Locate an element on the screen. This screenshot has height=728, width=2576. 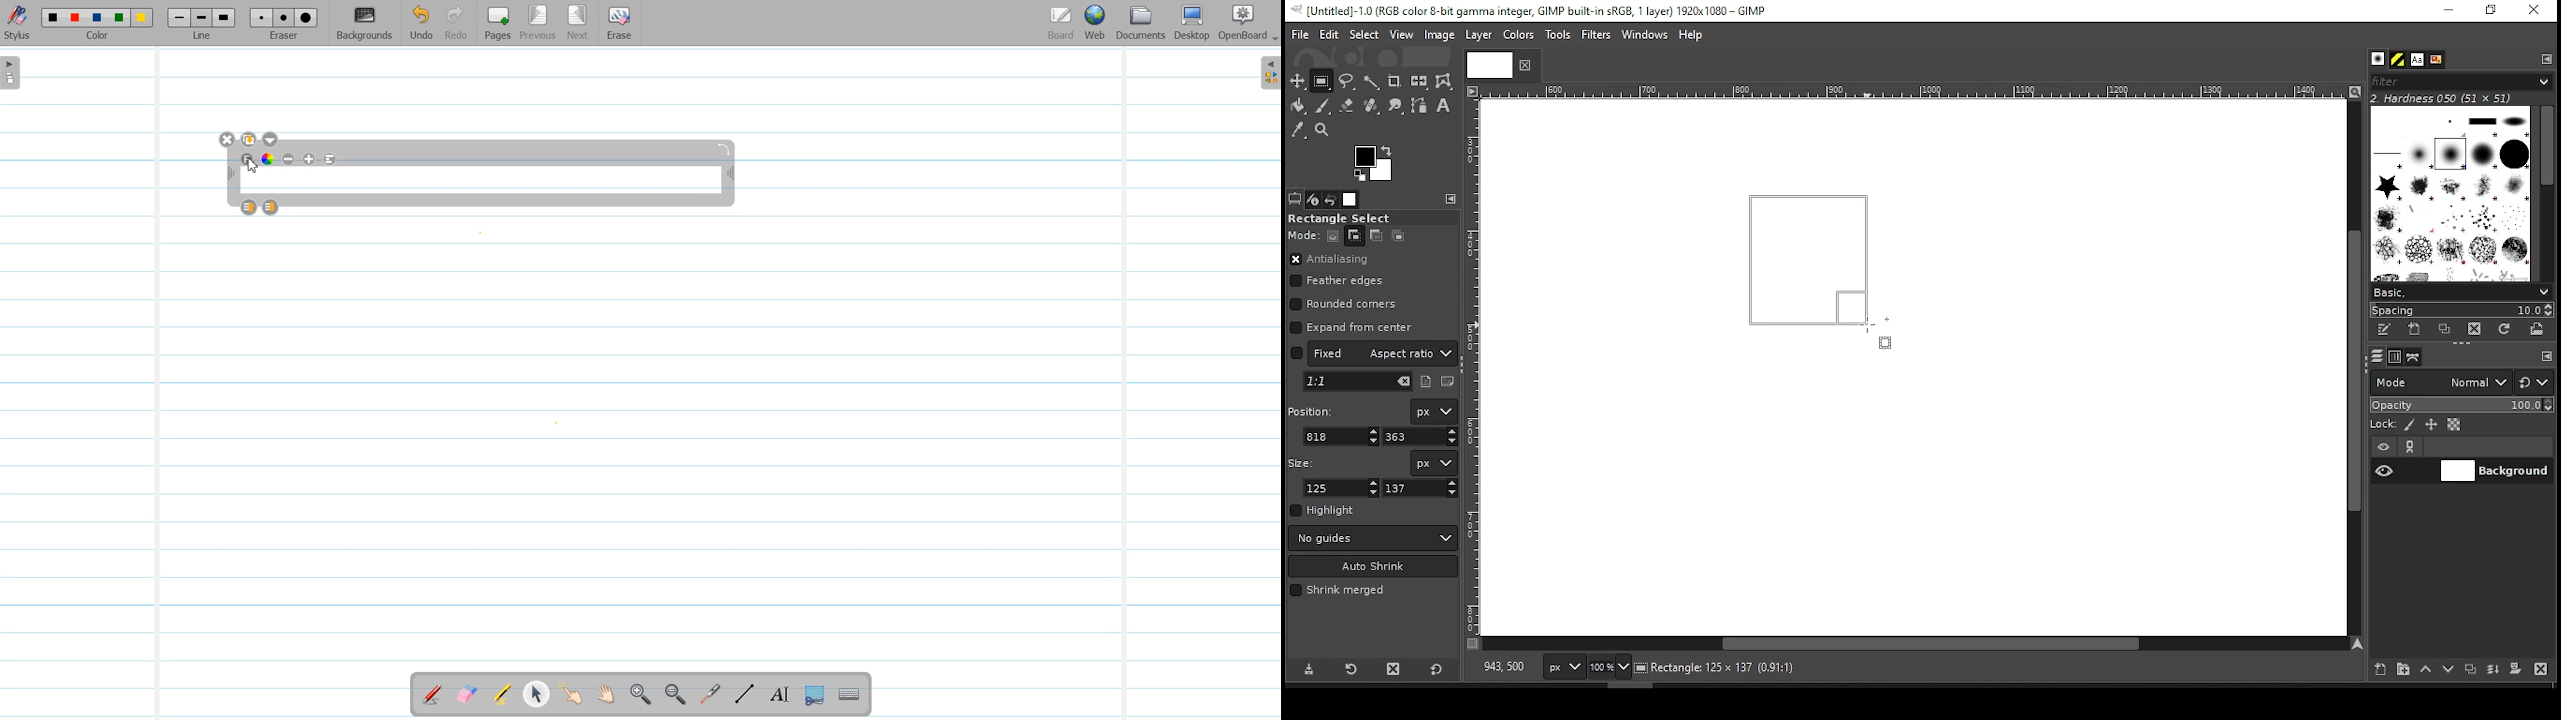
Capture part of the screen is located at coordinates (813, 695).